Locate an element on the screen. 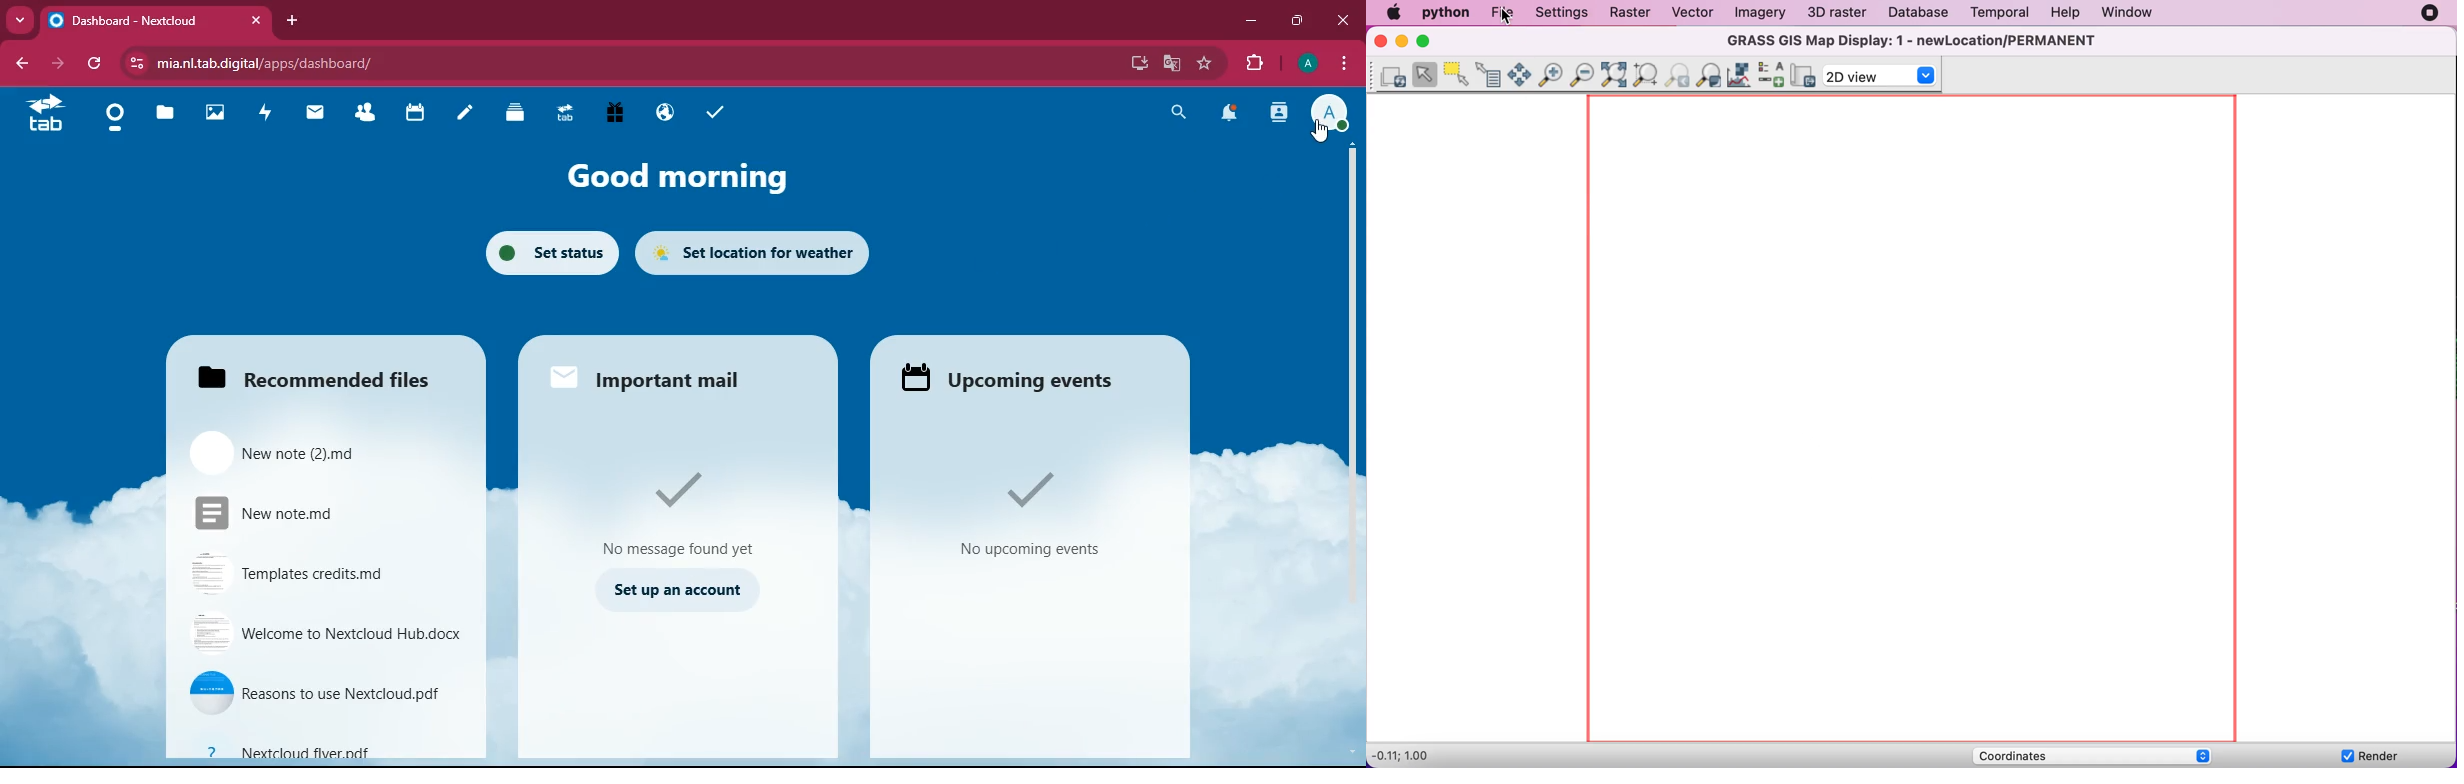 The height and width of the screenshot is (784, 2464). favourite is located at coordinates (1205, 63).